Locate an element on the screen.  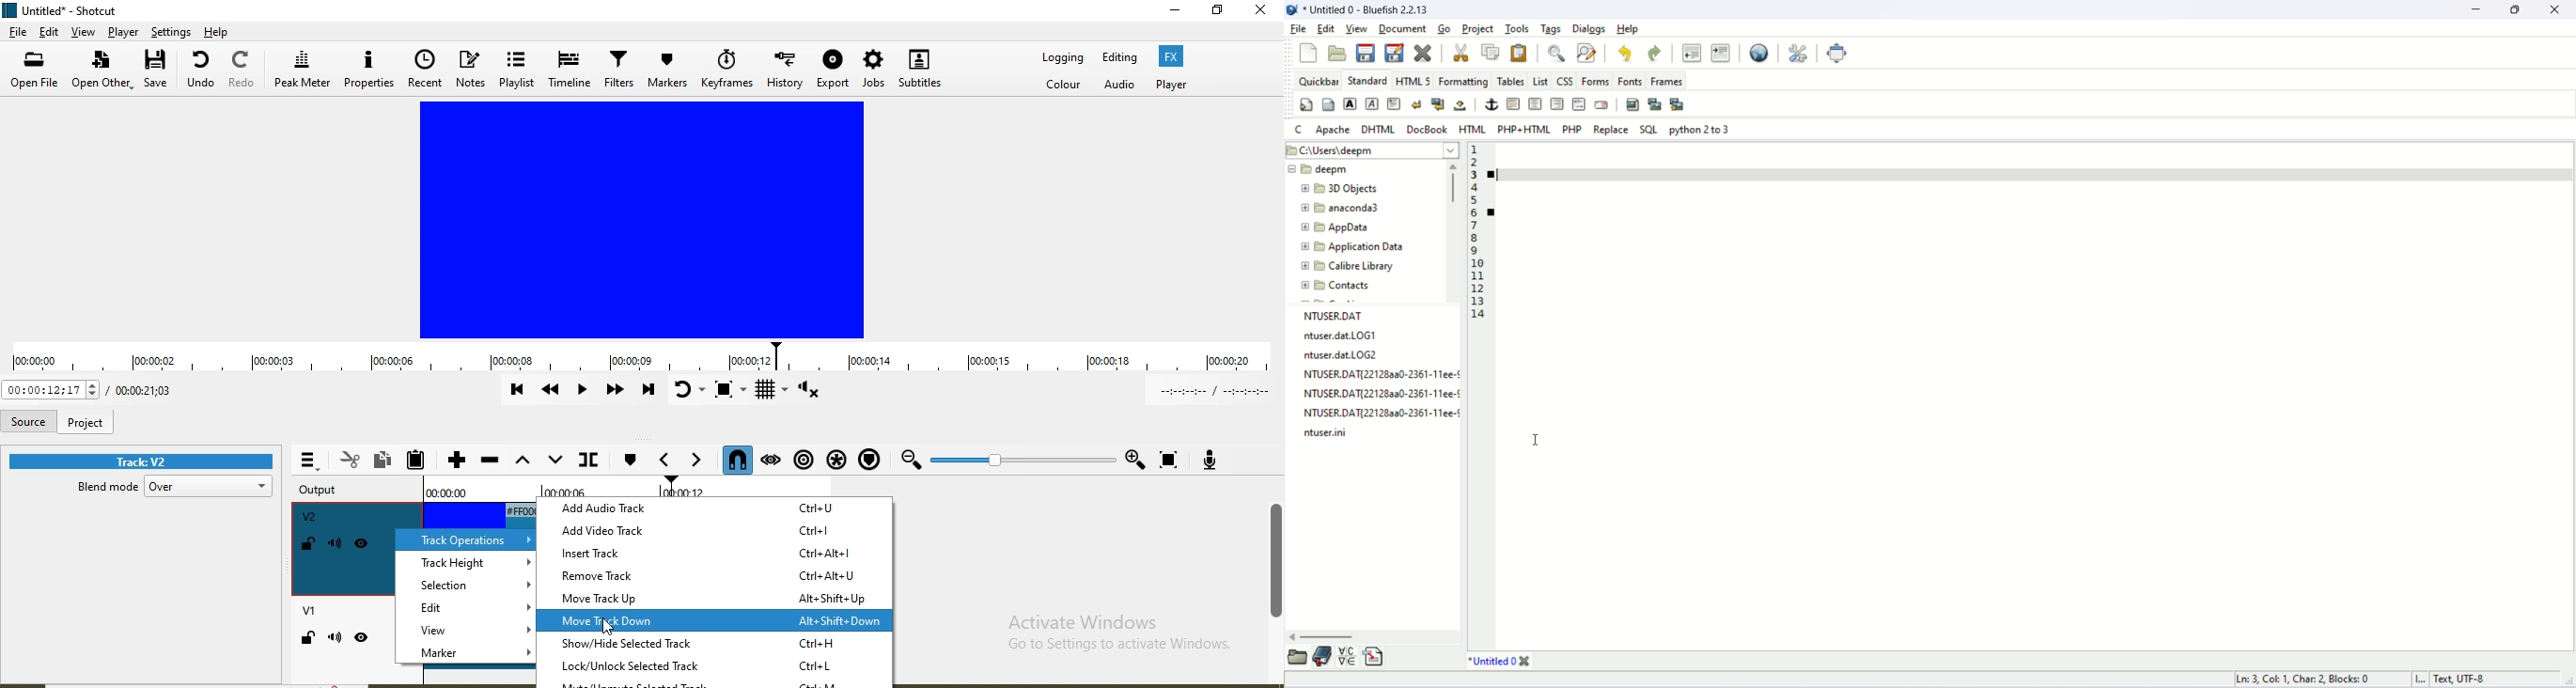
cursor position is located at coordinates (2309, 680).